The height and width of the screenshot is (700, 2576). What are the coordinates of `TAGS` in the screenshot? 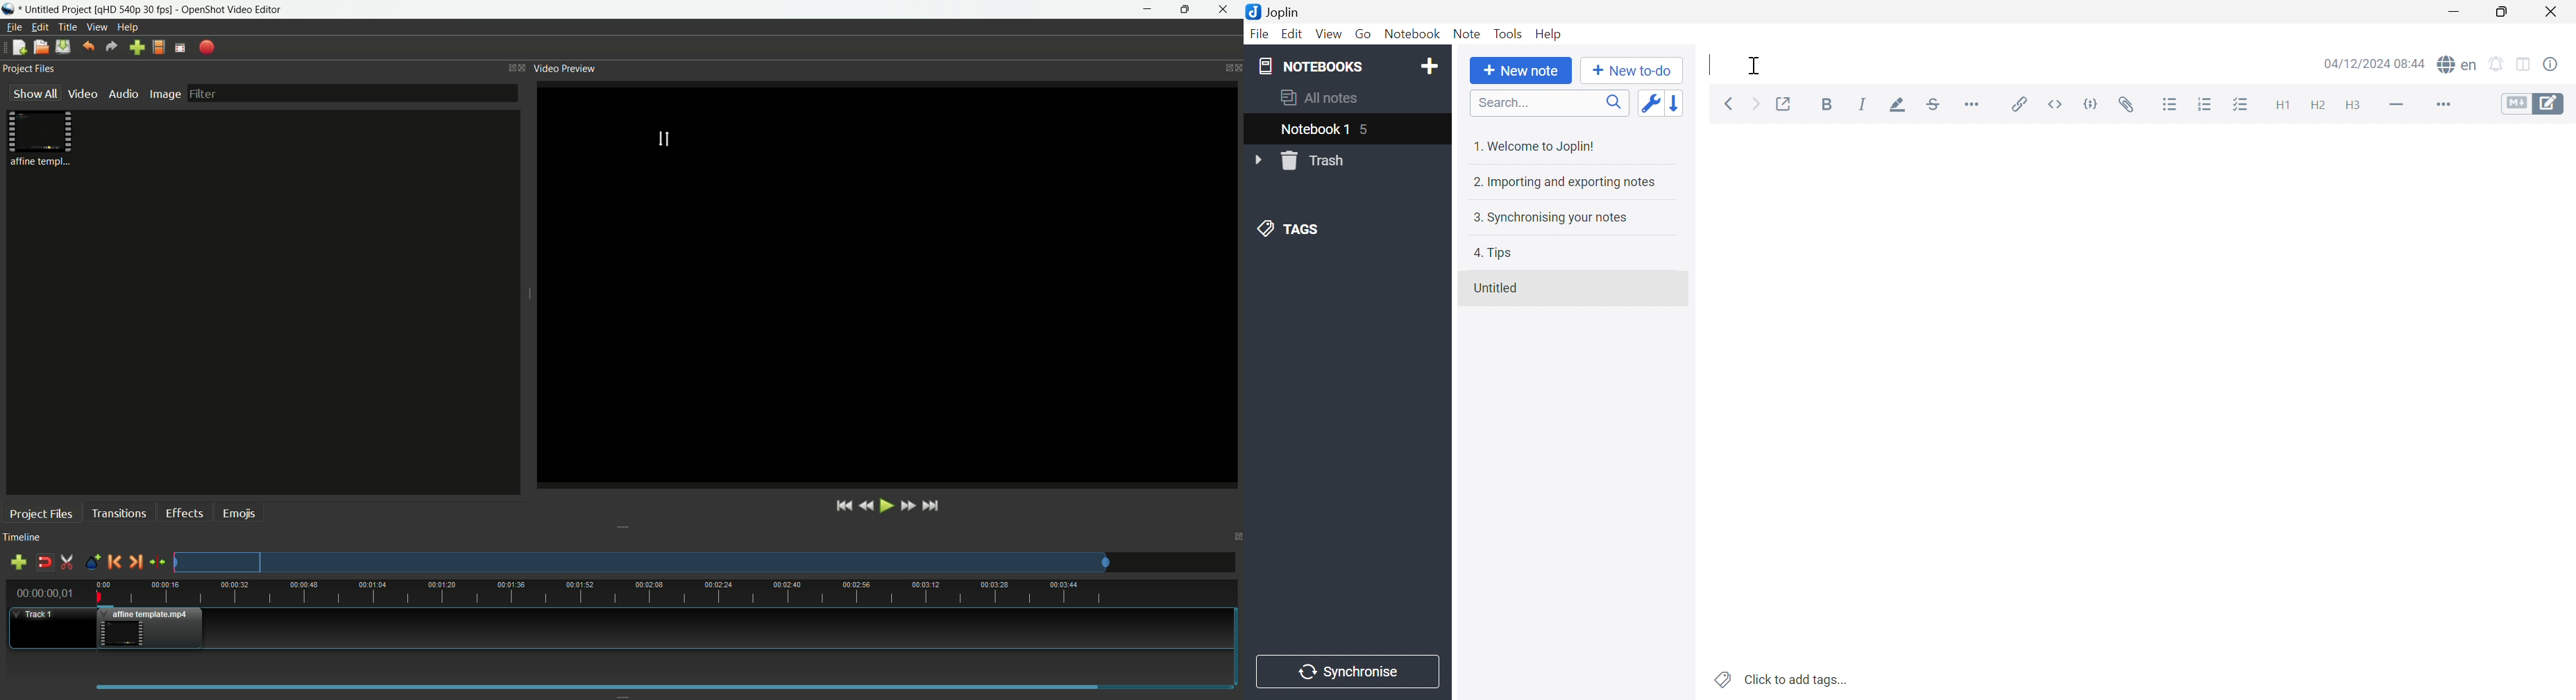 It's located at (1293, 230).